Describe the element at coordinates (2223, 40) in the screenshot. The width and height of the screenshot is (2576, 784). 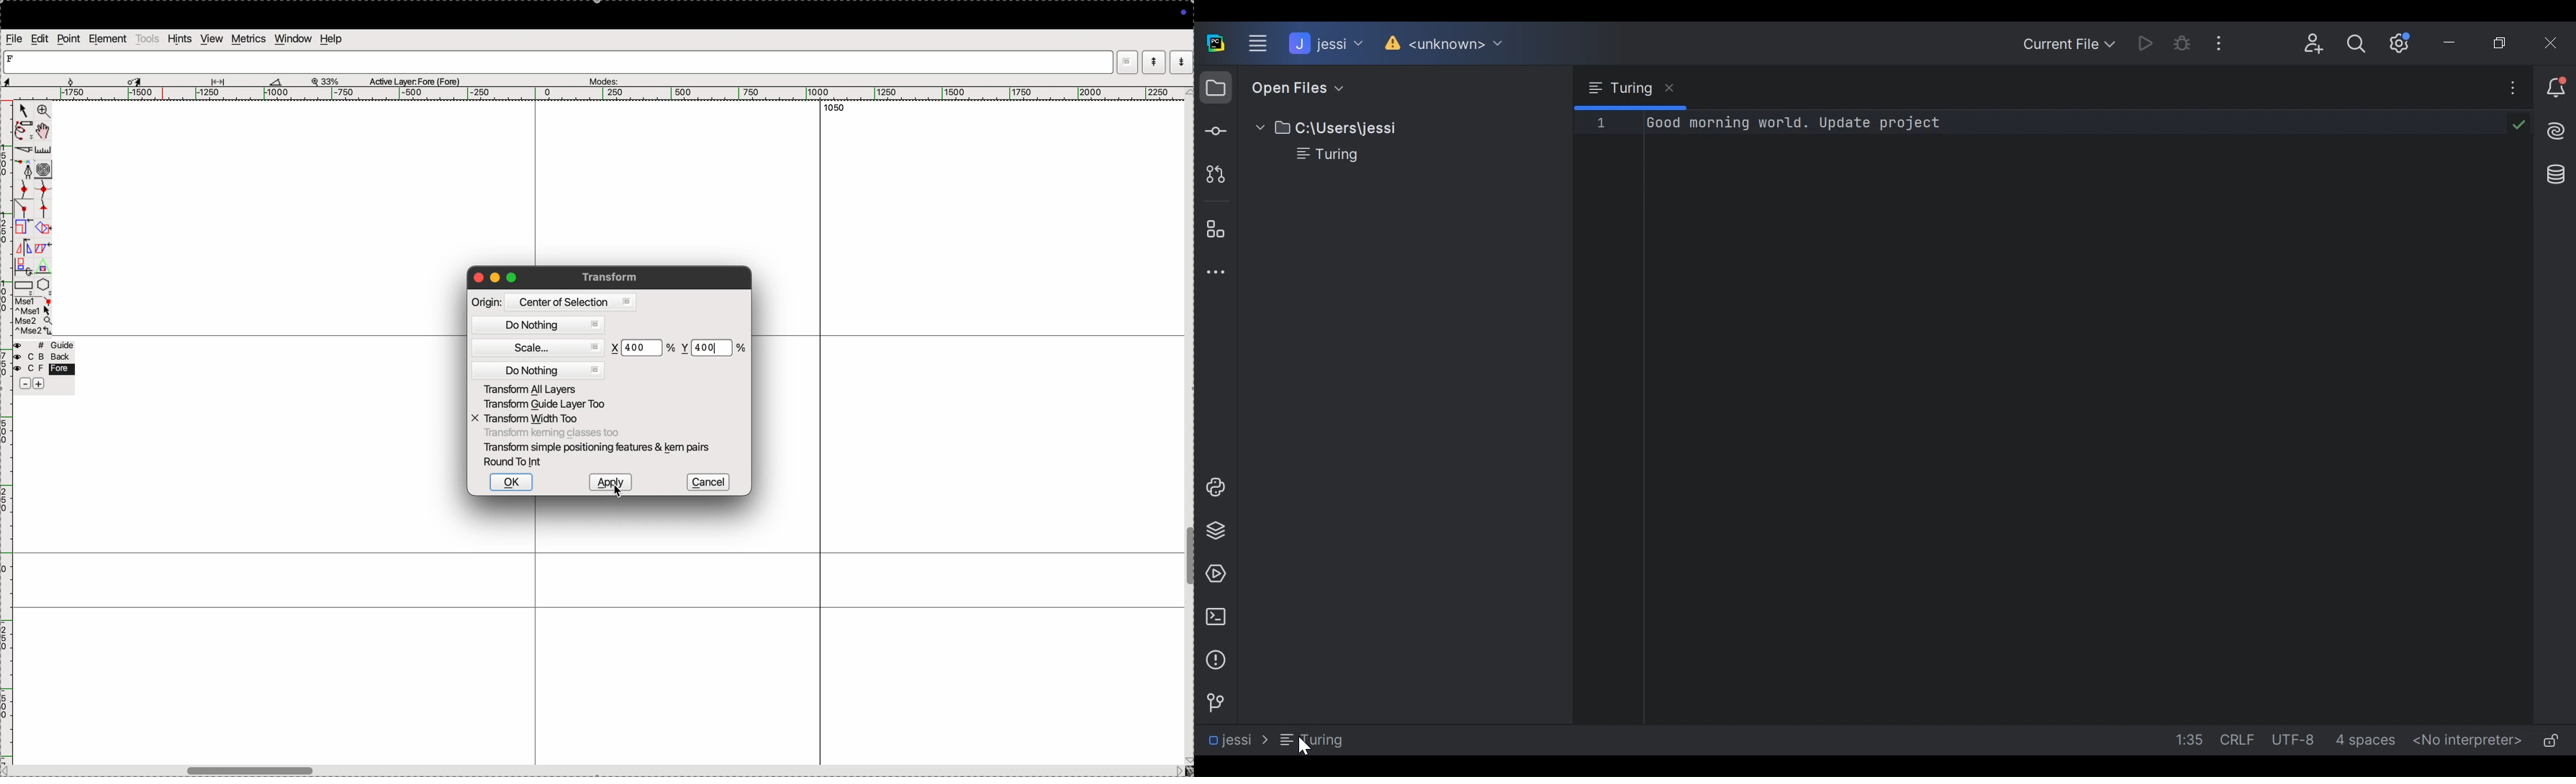
I see `More Options` at that location.